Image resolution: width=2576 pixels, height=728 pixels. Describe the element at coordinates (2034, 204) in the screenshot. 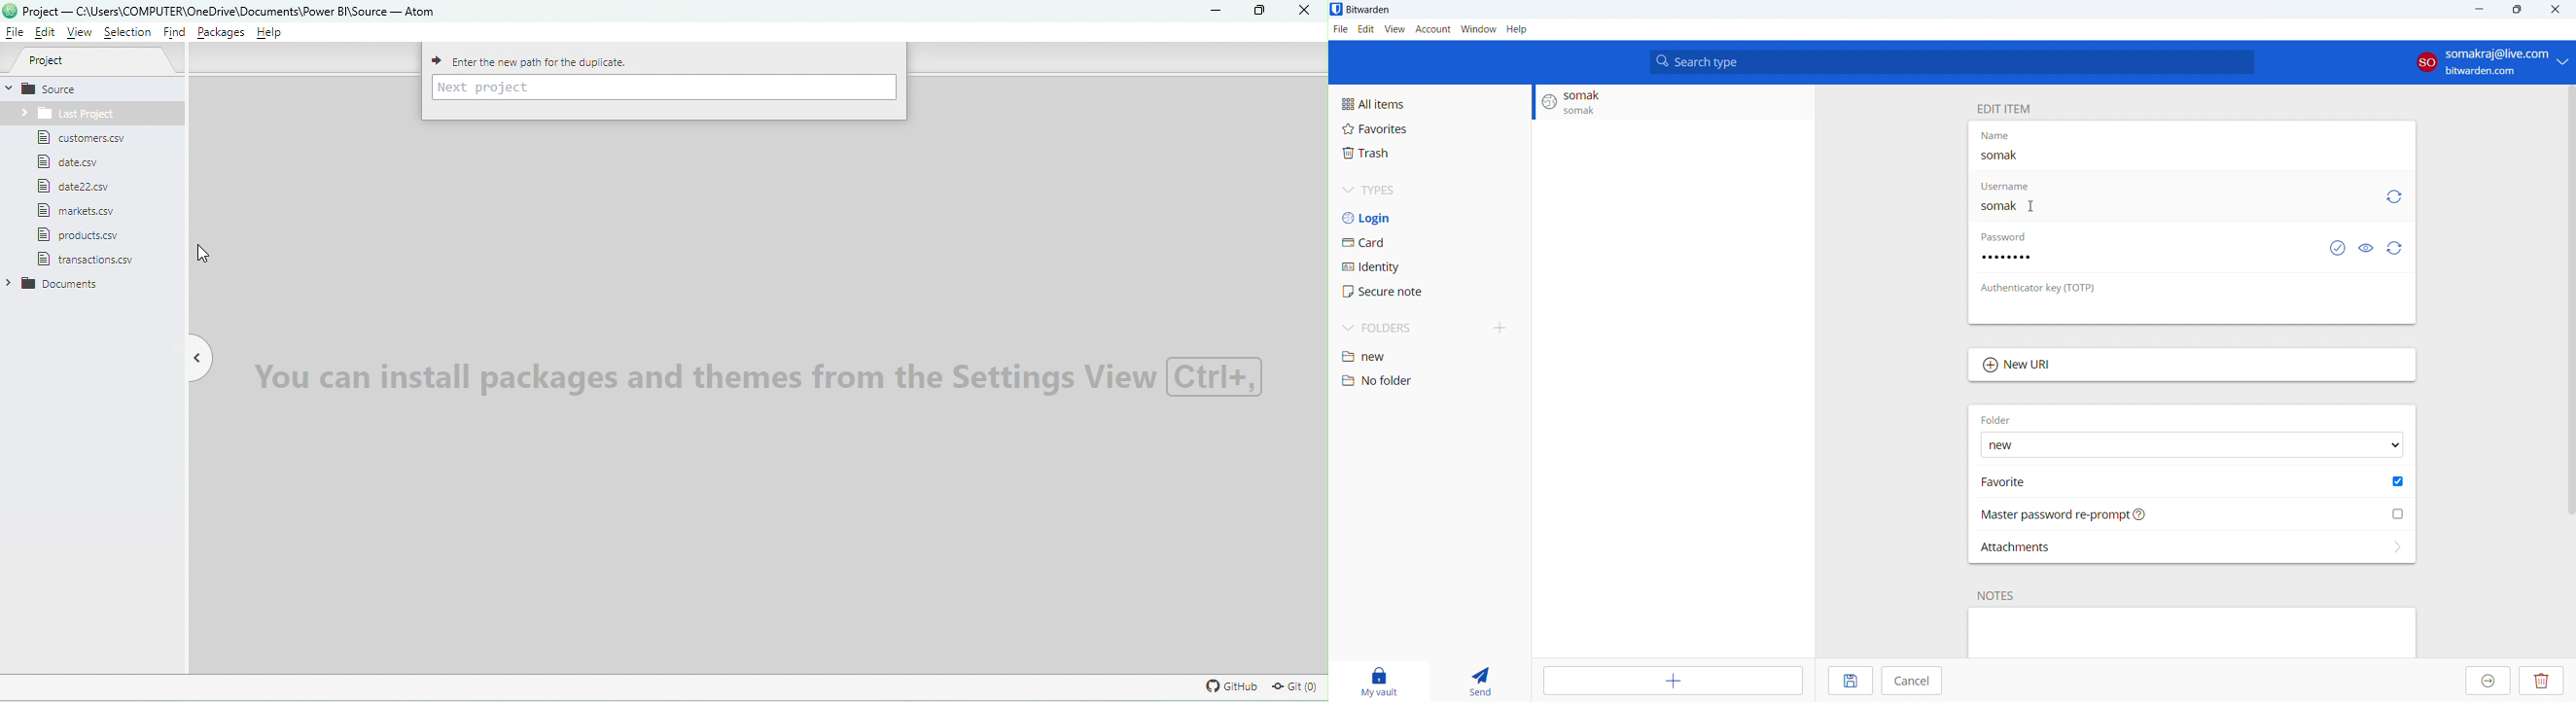

I see `CURSOR` at that location.